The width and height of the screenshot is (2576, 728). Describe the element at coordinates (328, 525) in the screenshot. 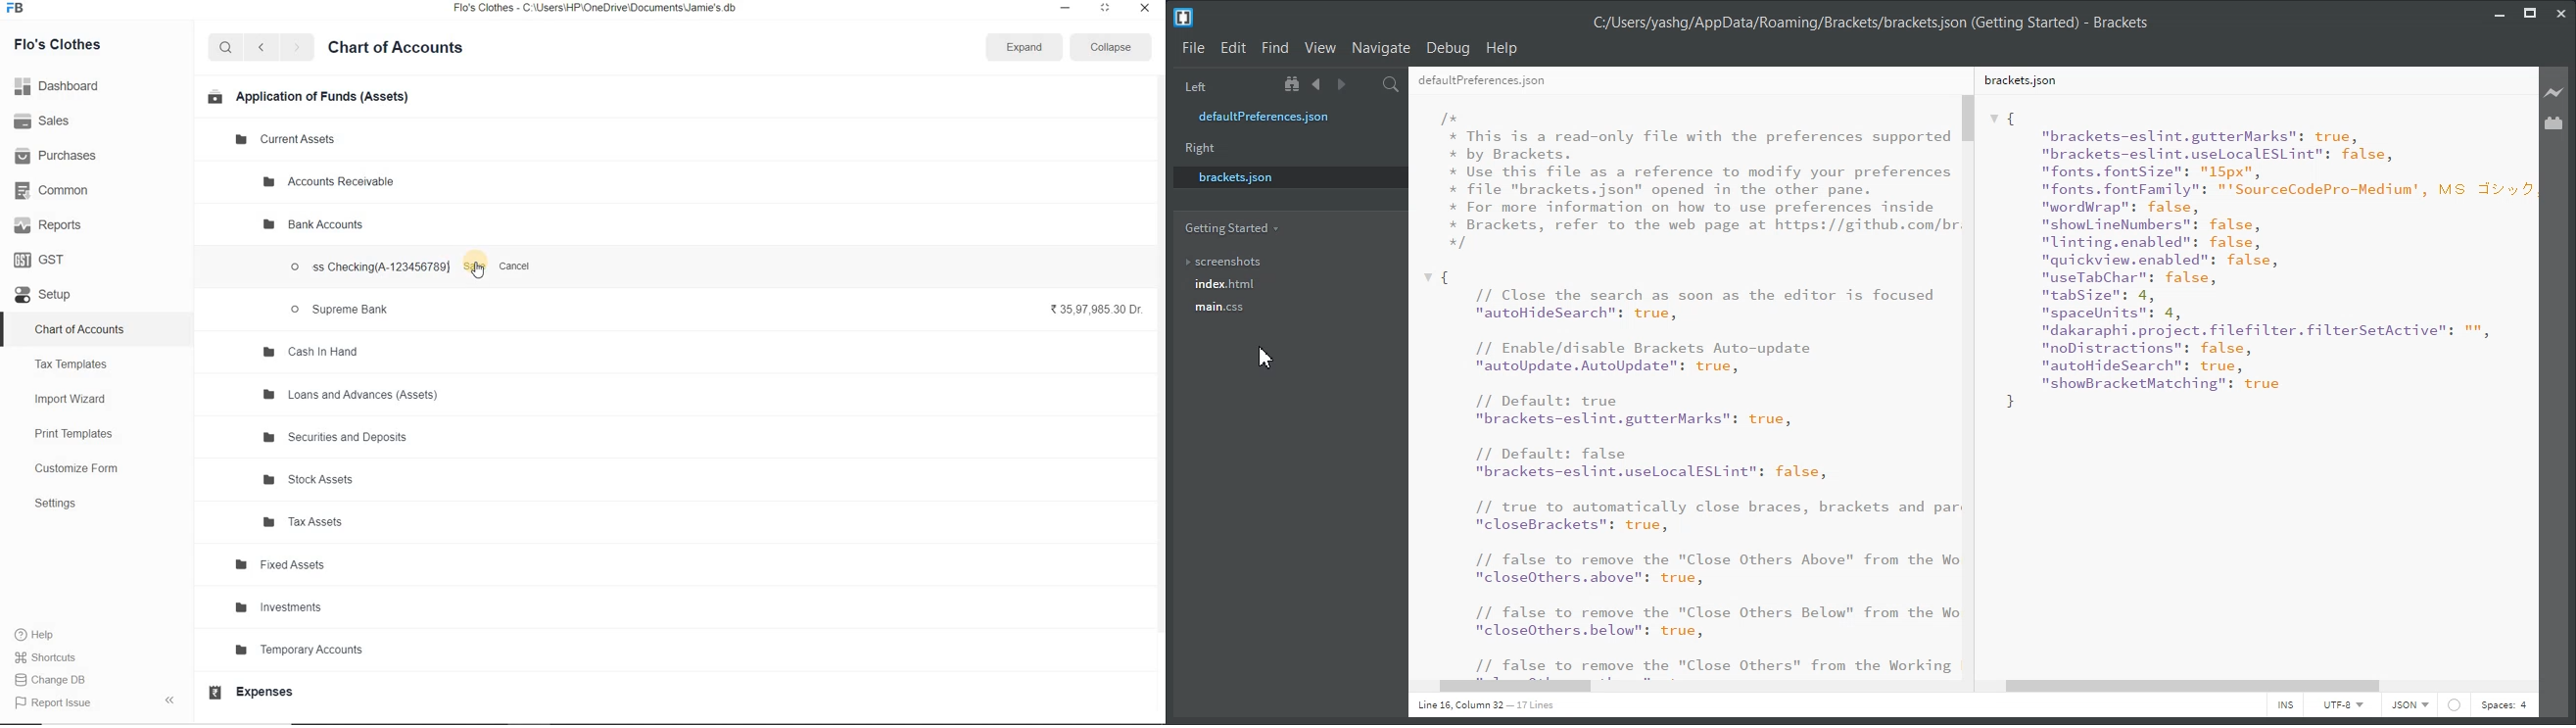

I see `Tax Assets` at that location.